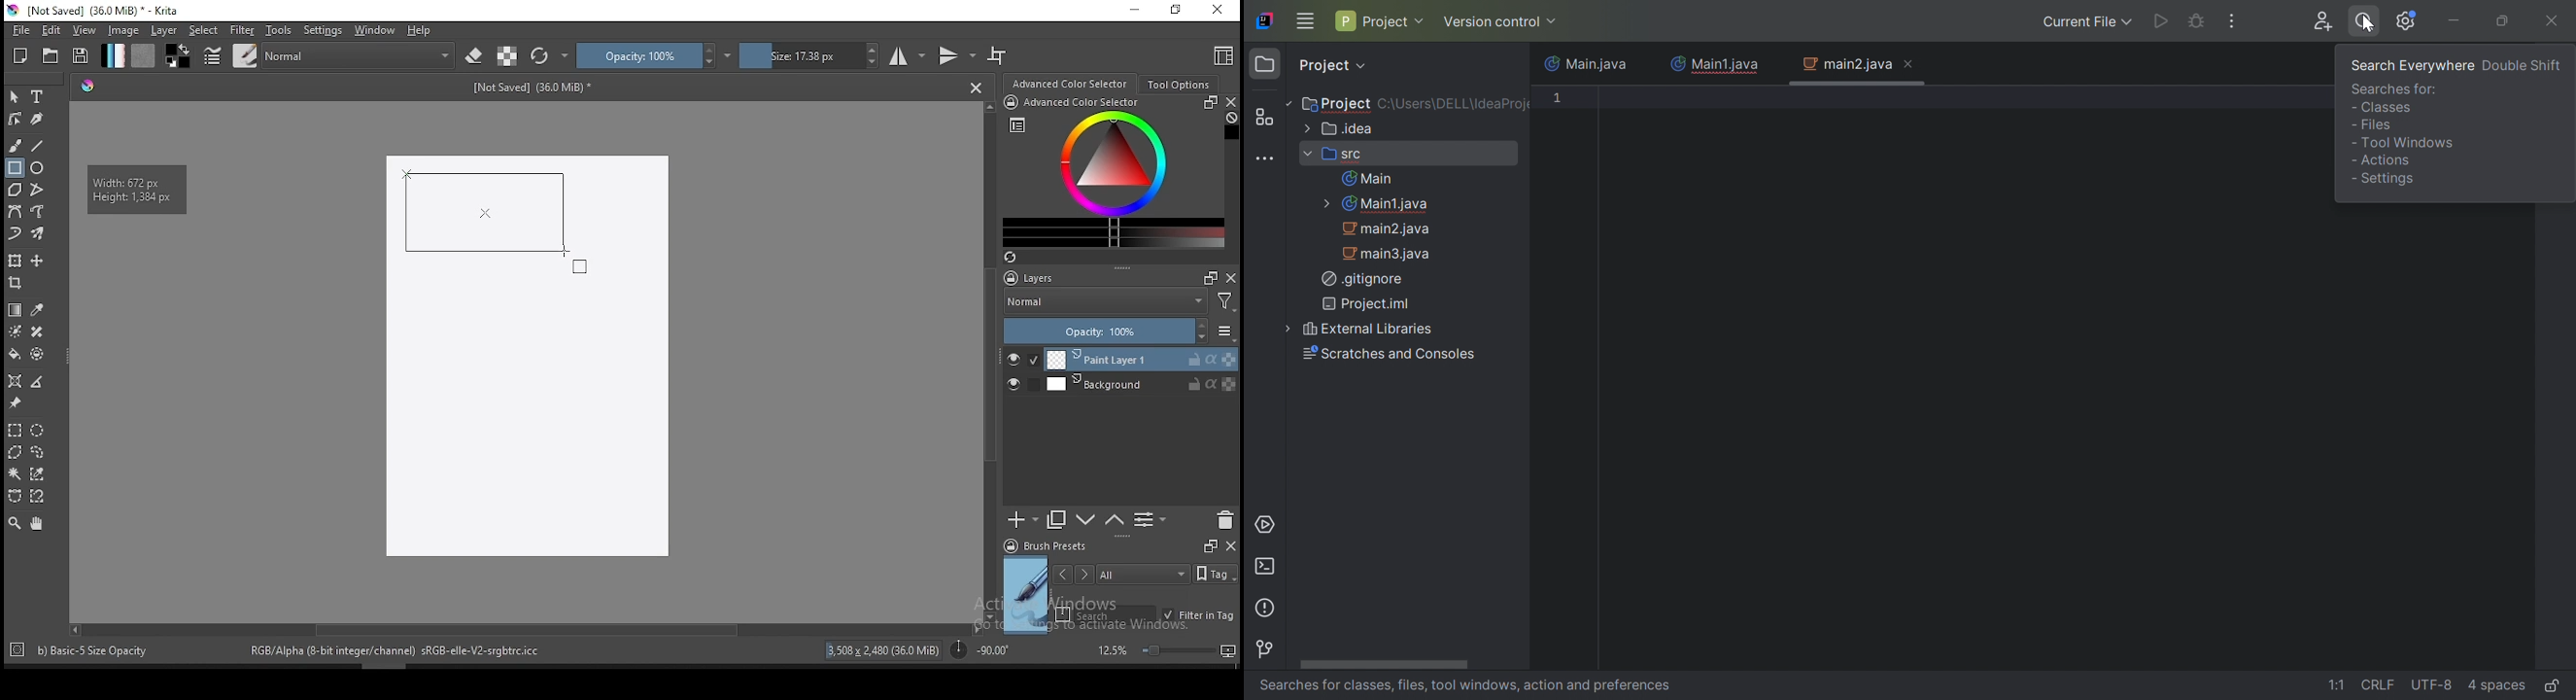  I want to click on line tool, so click(38, 146).